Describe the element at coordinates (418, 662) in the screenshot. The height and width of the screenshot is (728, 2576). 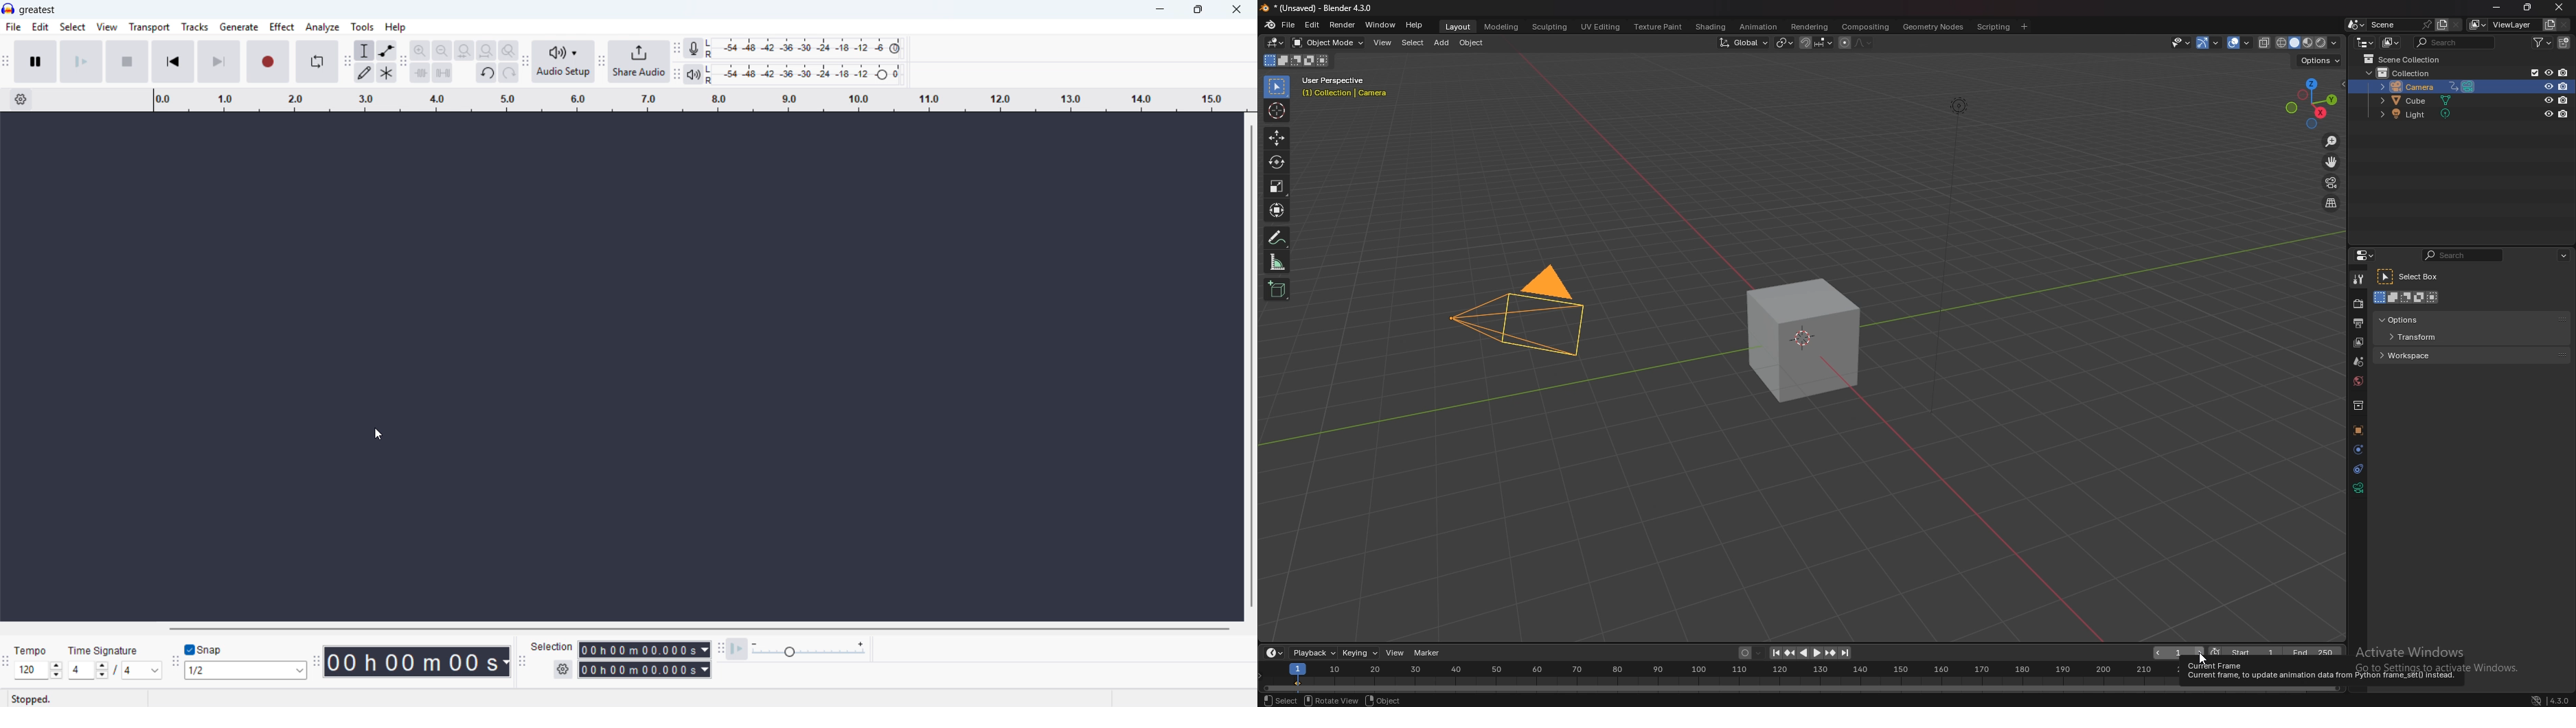
I see `Timestamp ` at that location.